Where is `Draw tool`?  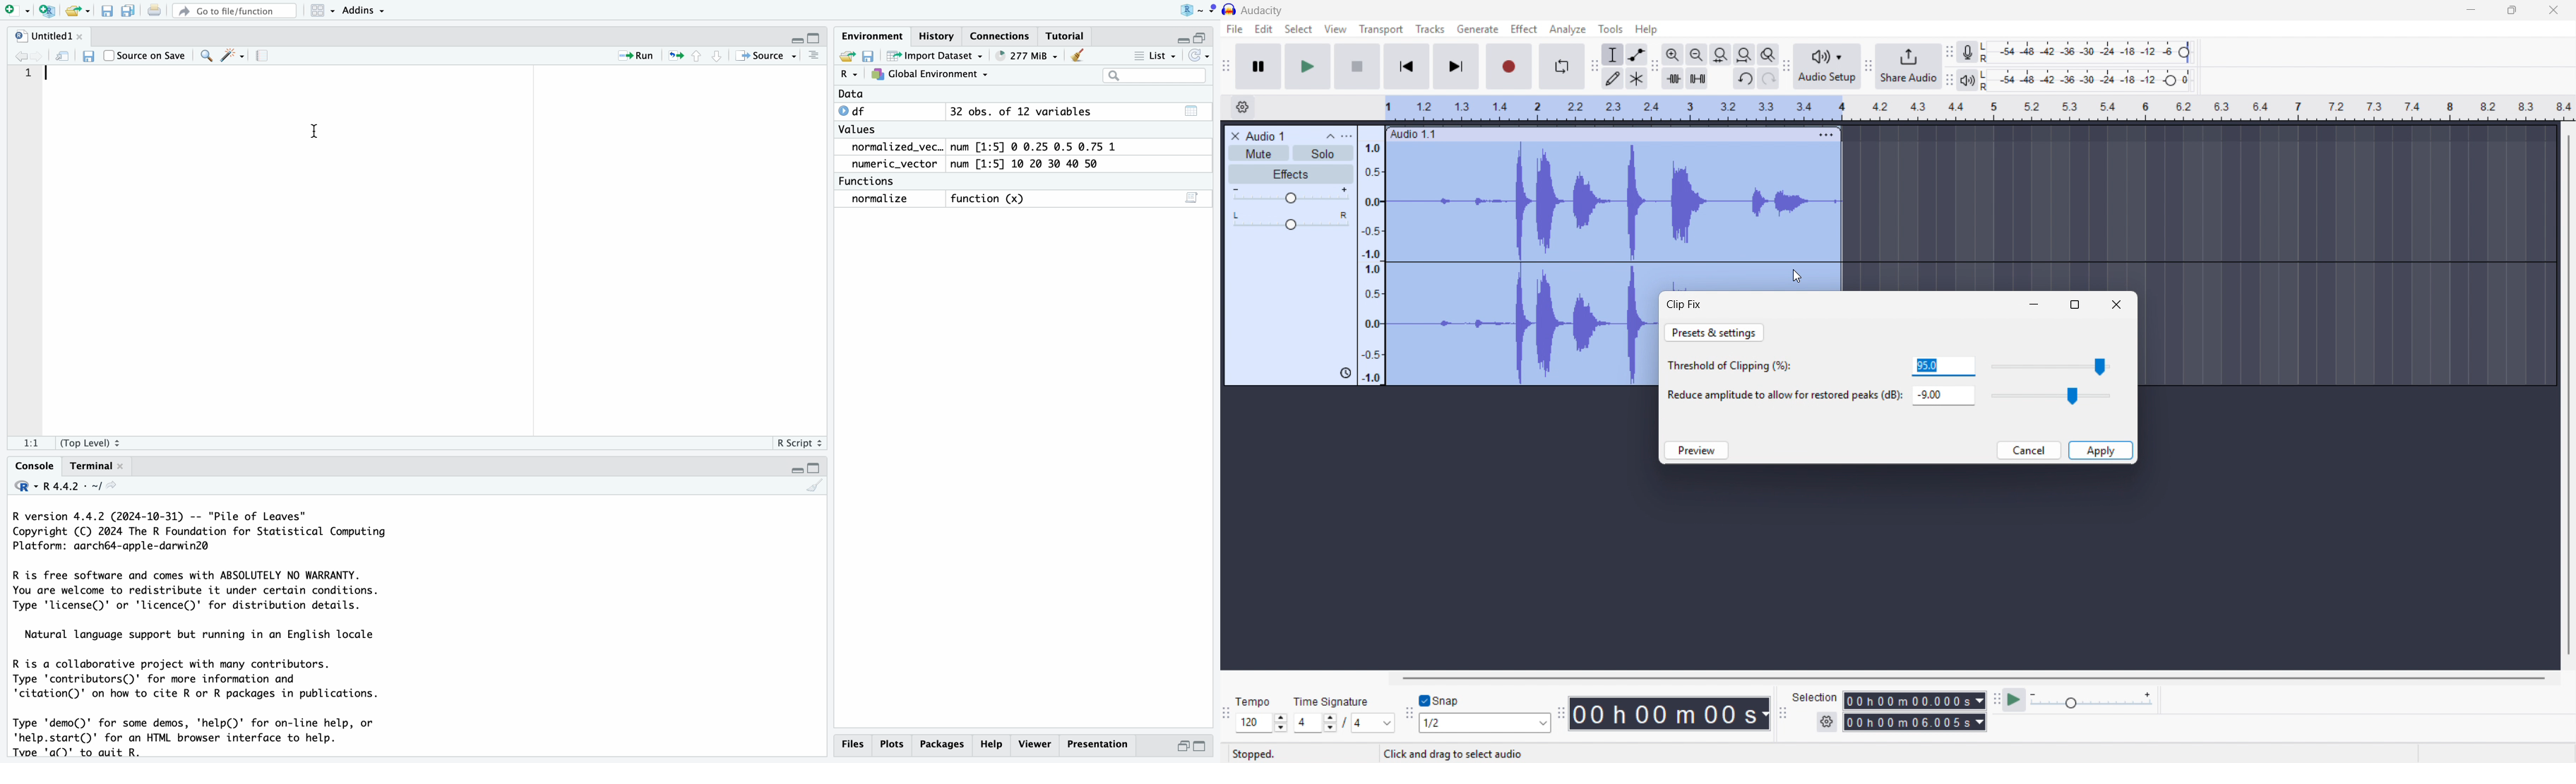 Draw tool is located at coordinates (1613, 78).